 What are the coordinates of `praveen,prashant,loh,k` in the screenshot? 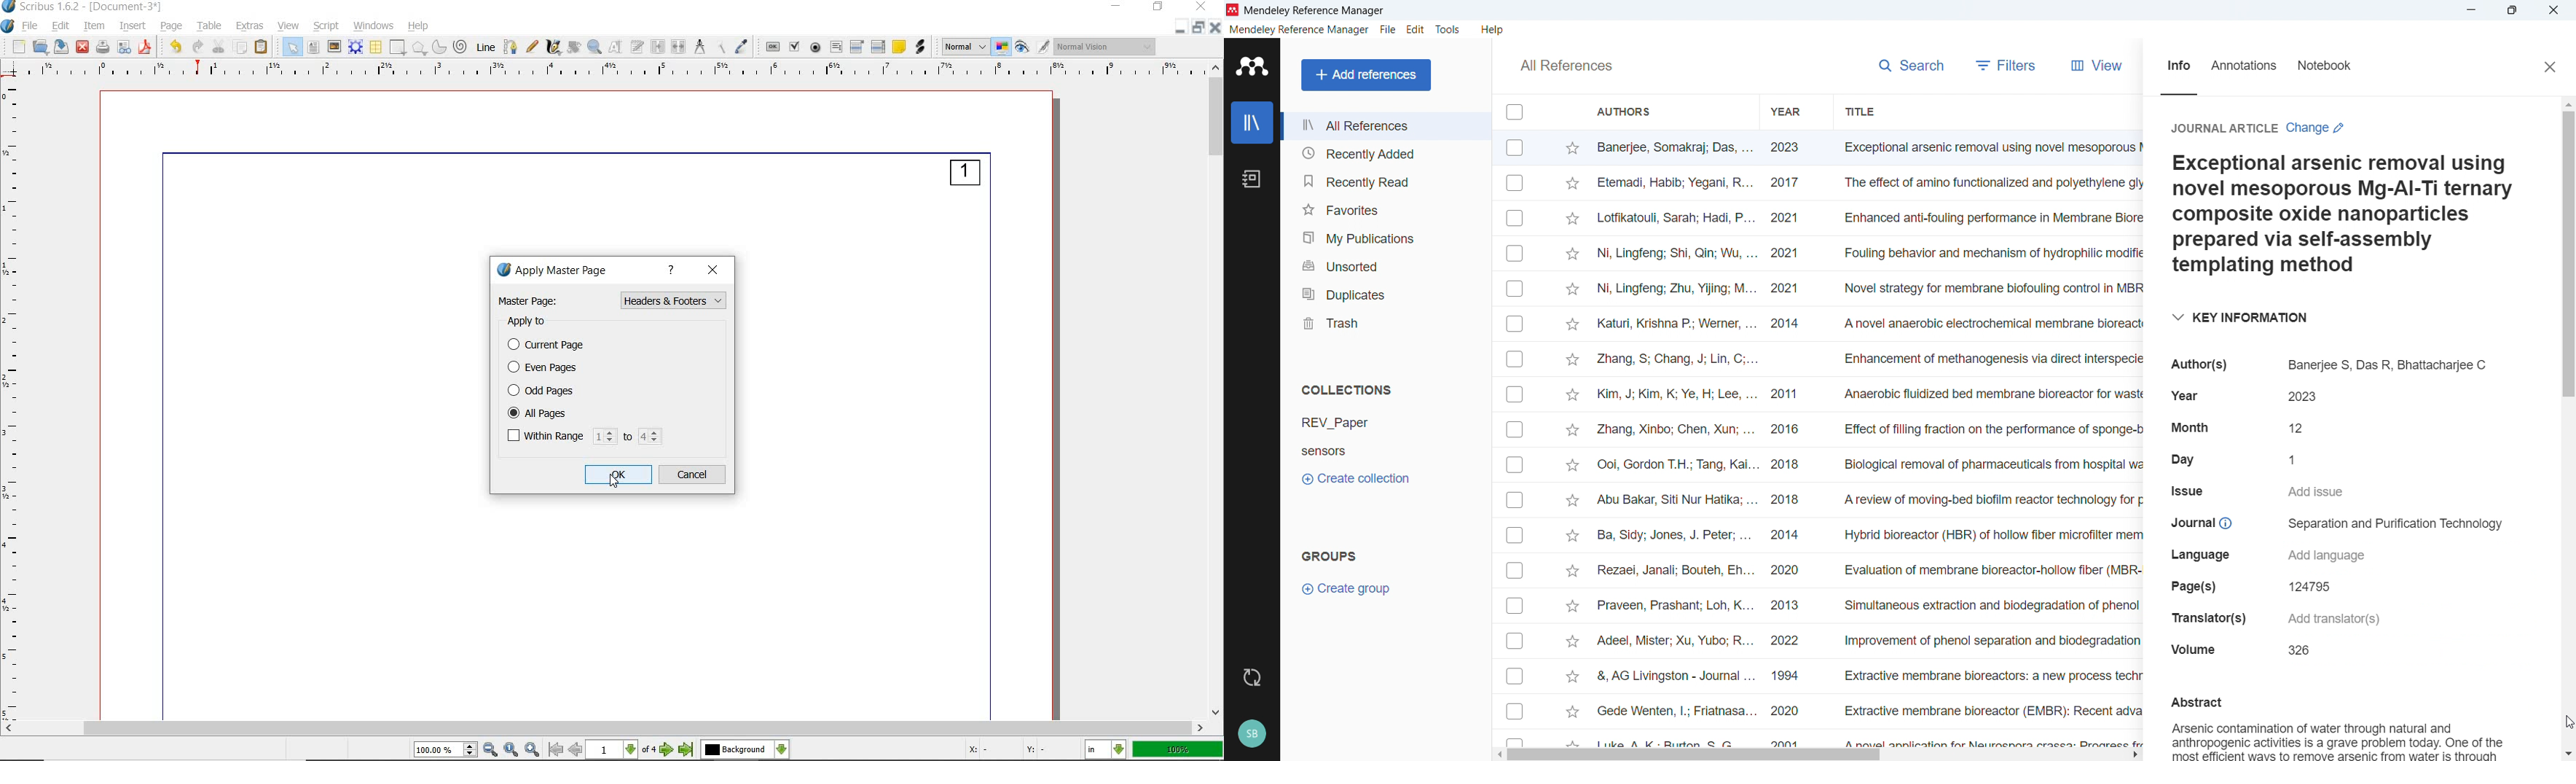 It's located at (1675, 607).